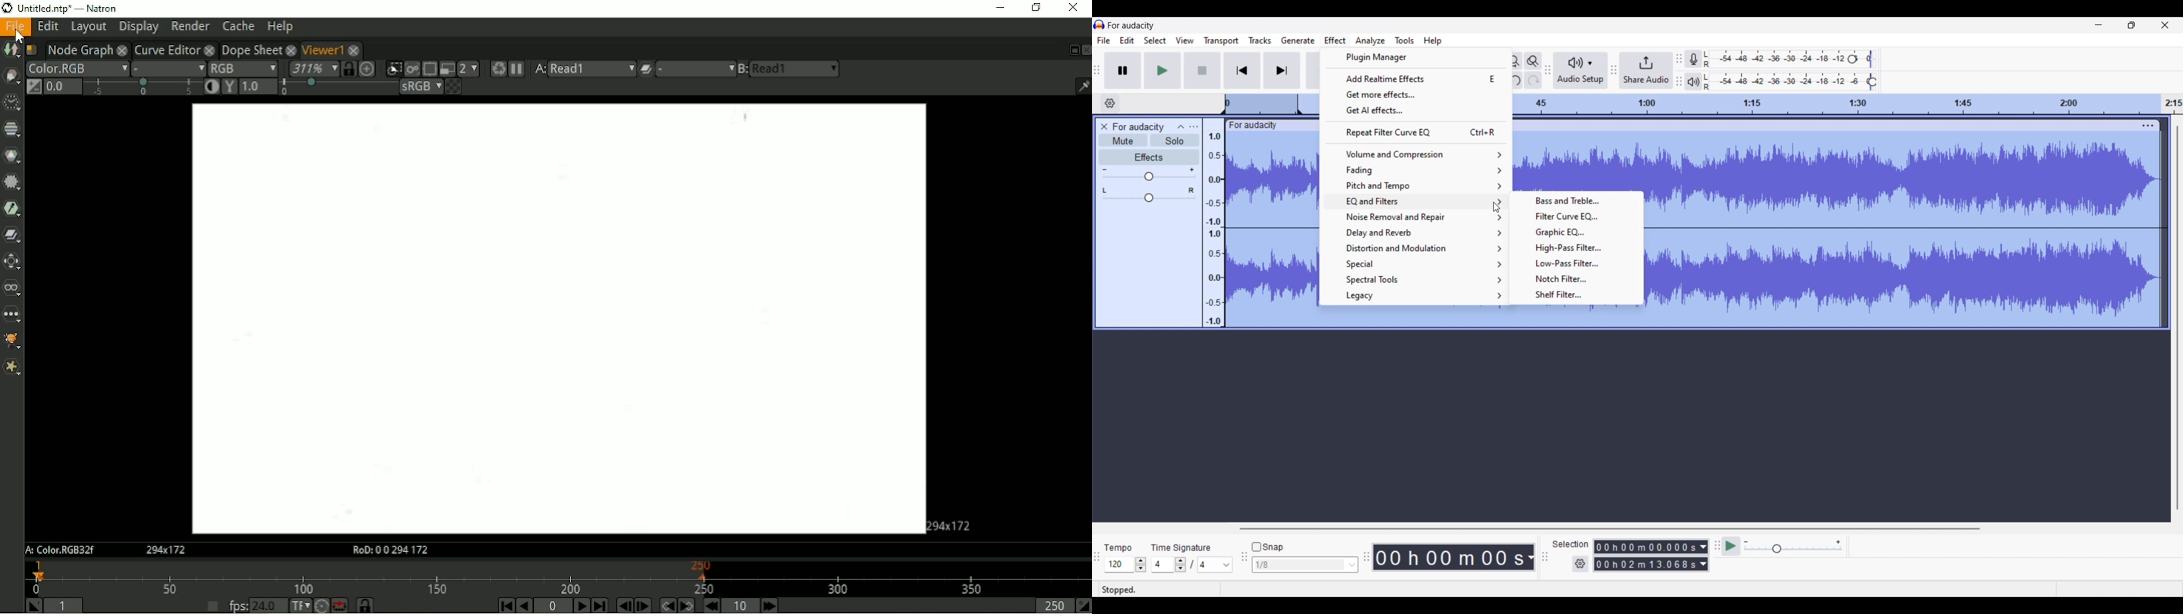 The image size is (2184, 616). What do you see at coordinates (1416, 111) in the screenshot?
I see `Get AI effects` at bounding box center [1416, 111].